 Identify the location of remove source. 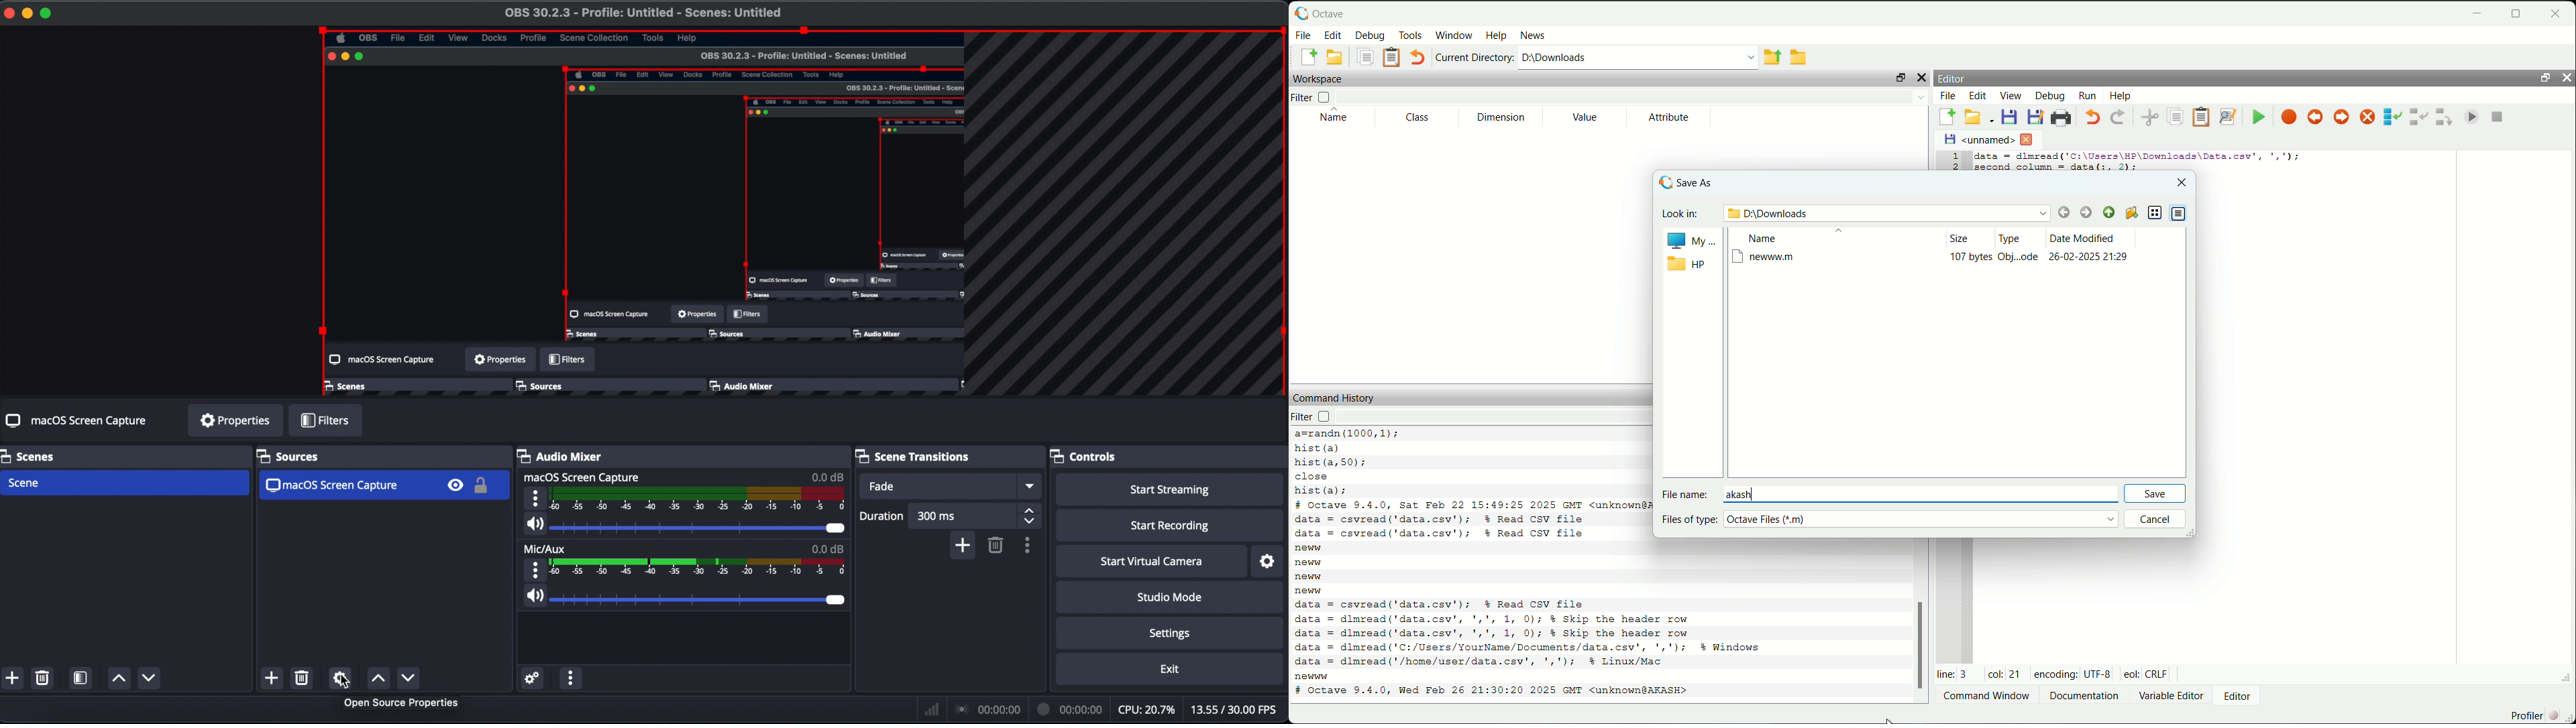
(302, 678).